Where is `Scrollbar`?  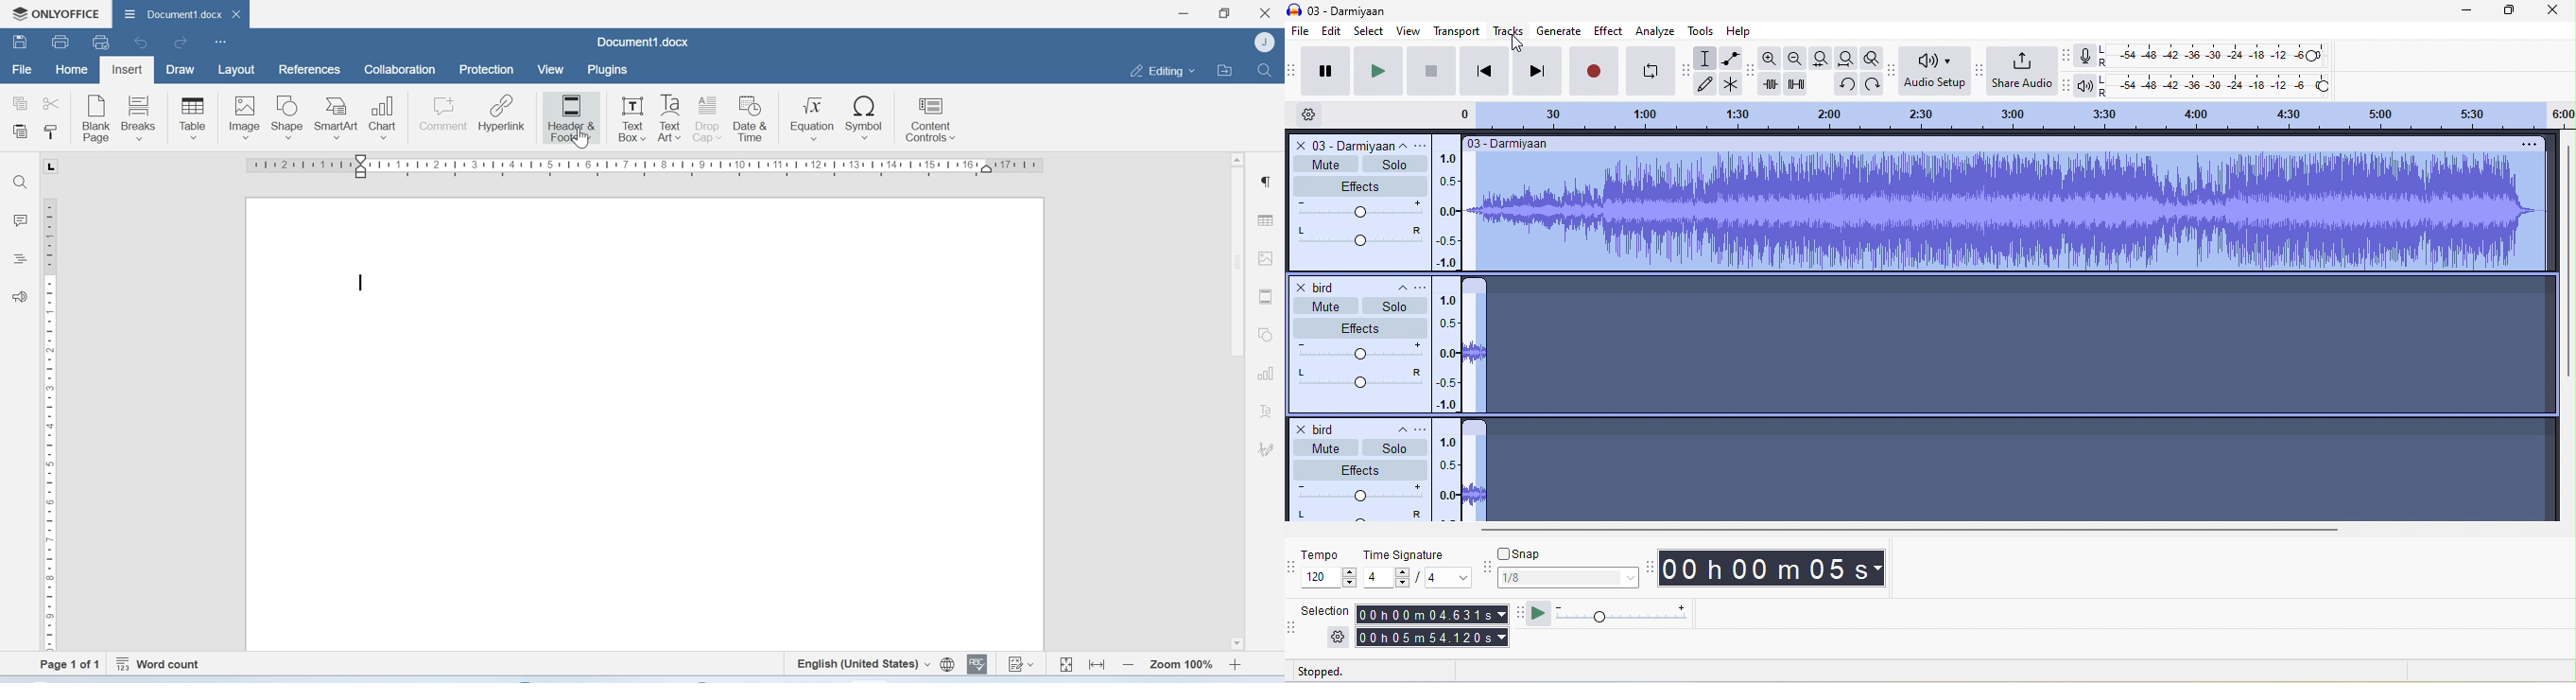
Scrollbar is located at coordinates (1233, 267).